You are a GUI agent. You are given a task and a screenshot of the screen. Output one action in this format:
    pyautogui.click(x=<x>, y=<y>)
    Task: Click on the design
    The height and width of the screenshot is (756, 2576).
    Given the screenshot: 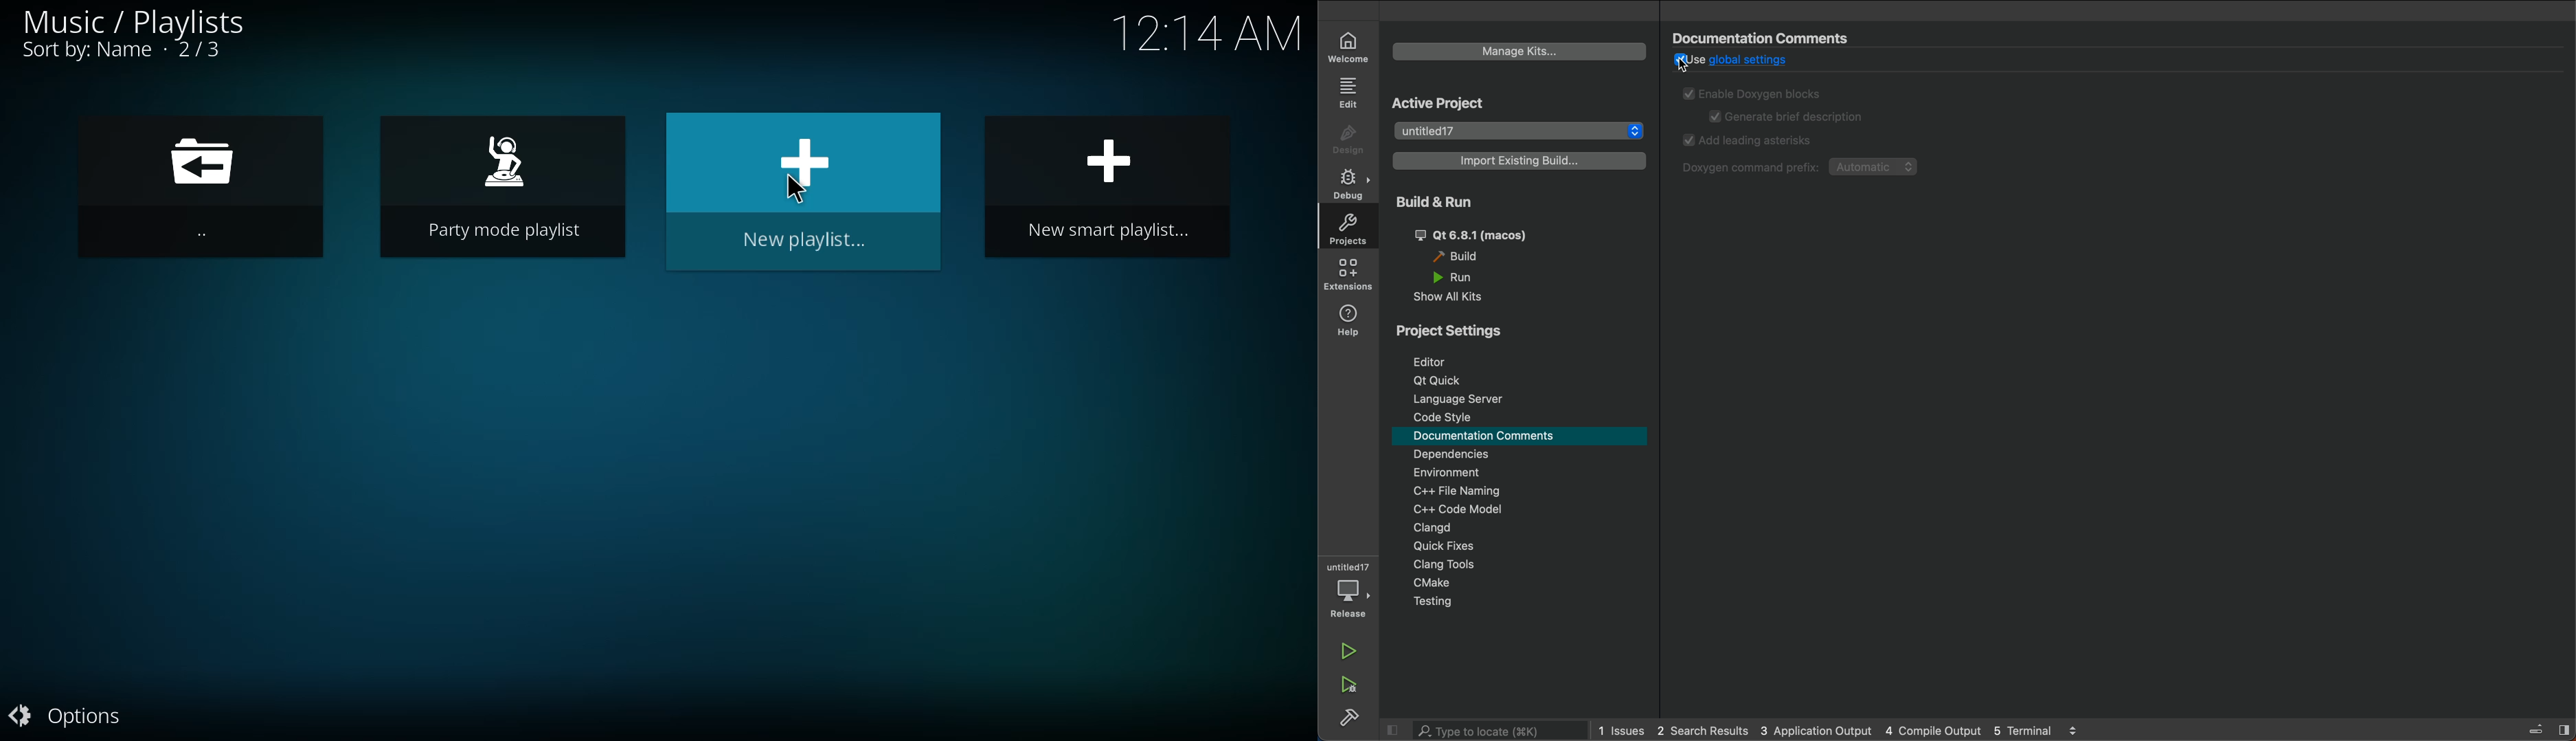 What is the action you would take?
    pyautogui.click(x=1347, y=139)
    